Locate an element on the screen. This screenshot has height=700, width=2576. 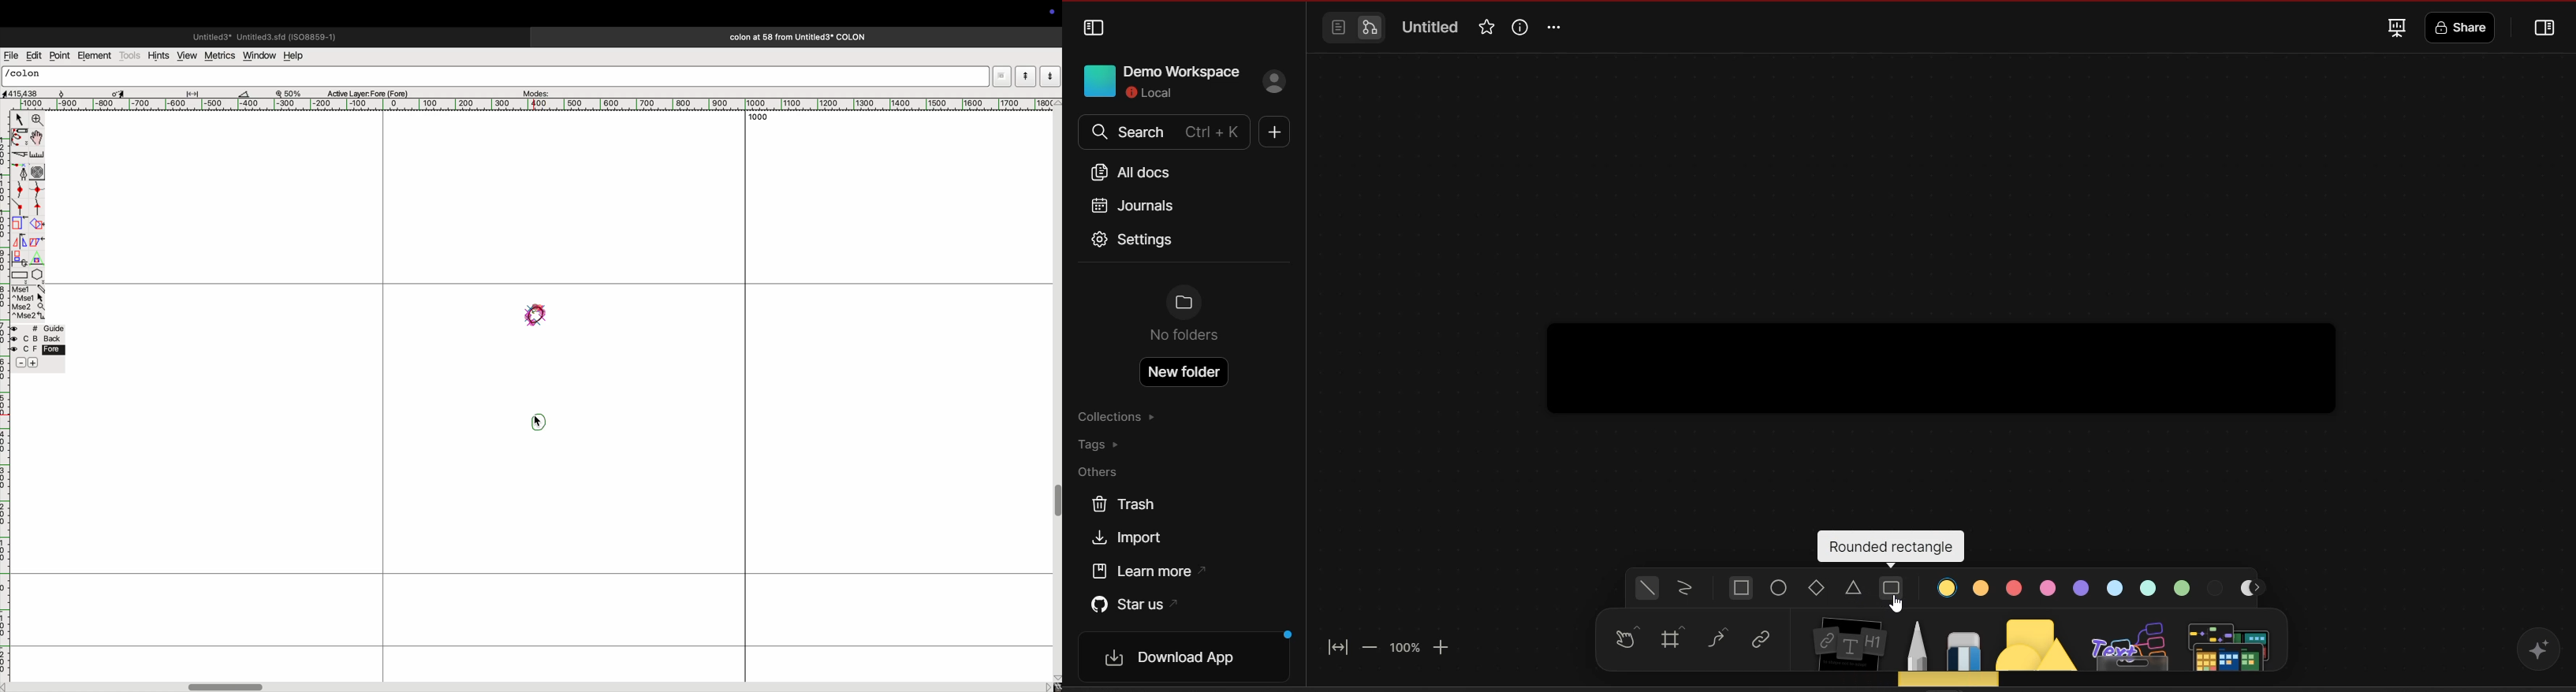
view info is located at coordinates (1518, 27).